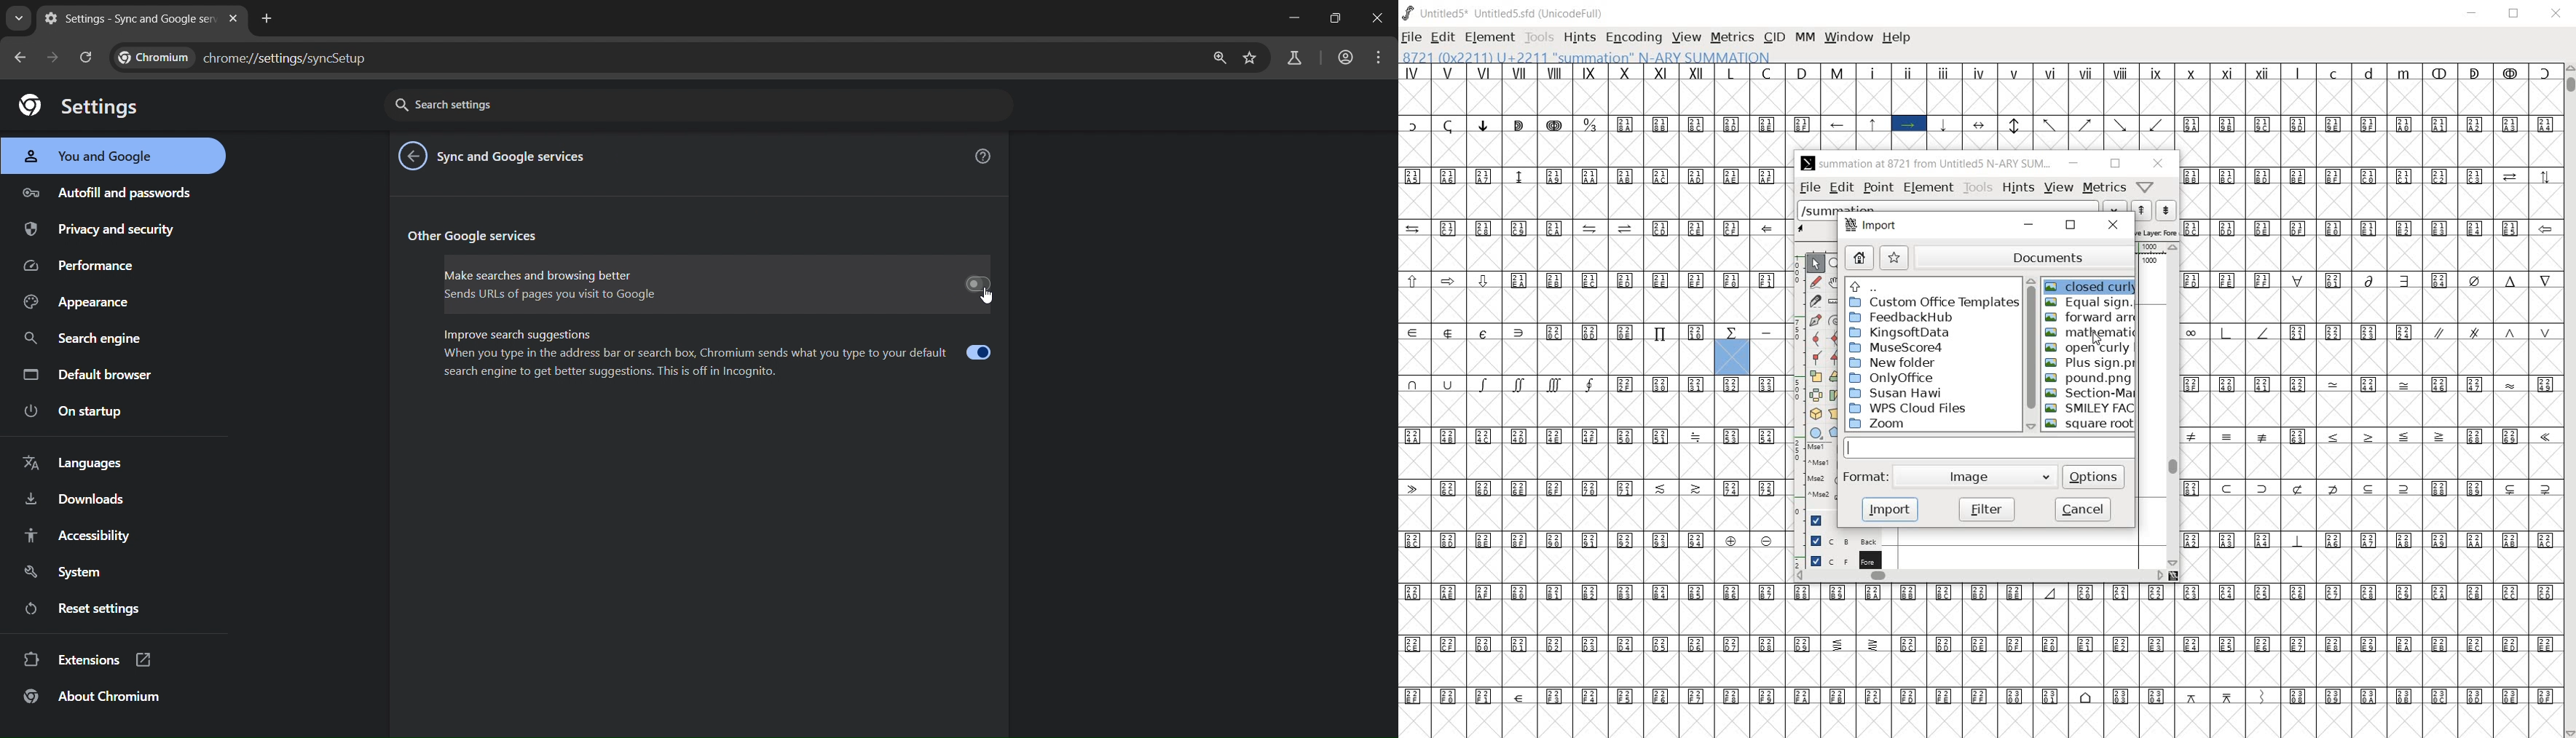  What do you see at coordinates (2093, 476) in the screenshot?
I see `options` at bounding box center [2093, 476].